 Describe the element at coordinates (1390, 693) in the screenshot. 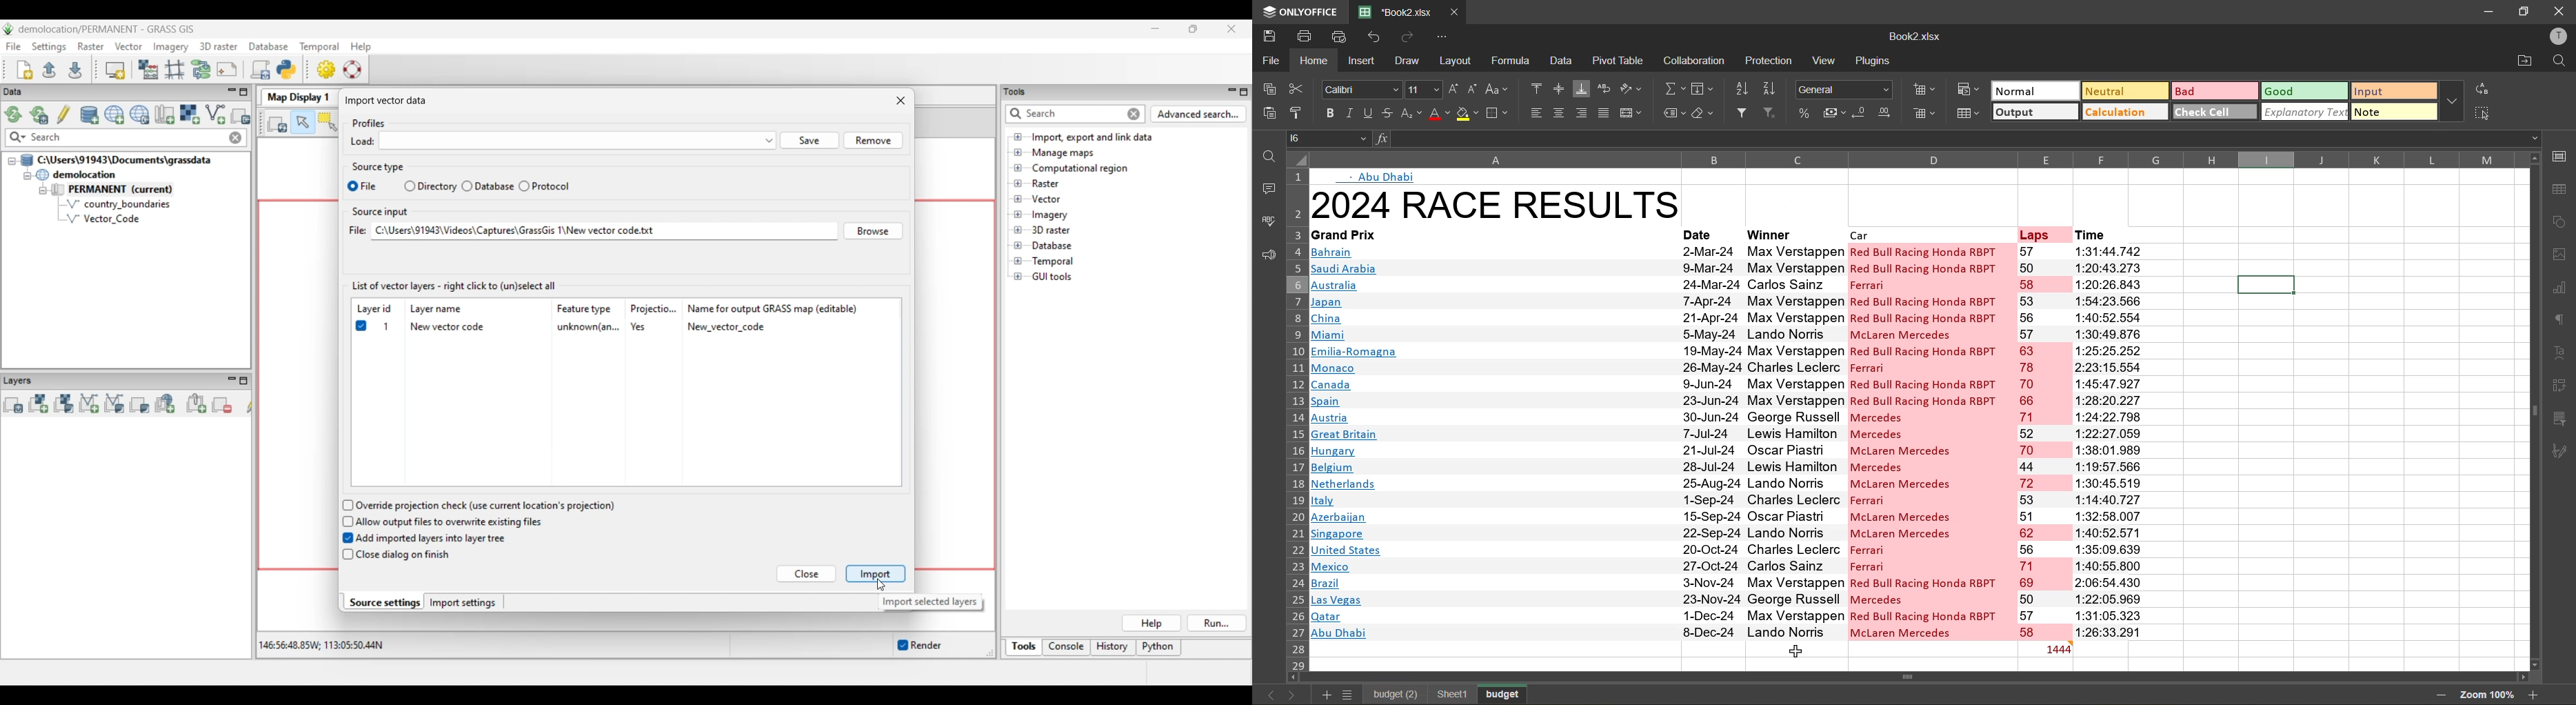

I see `sheet names` at that location.